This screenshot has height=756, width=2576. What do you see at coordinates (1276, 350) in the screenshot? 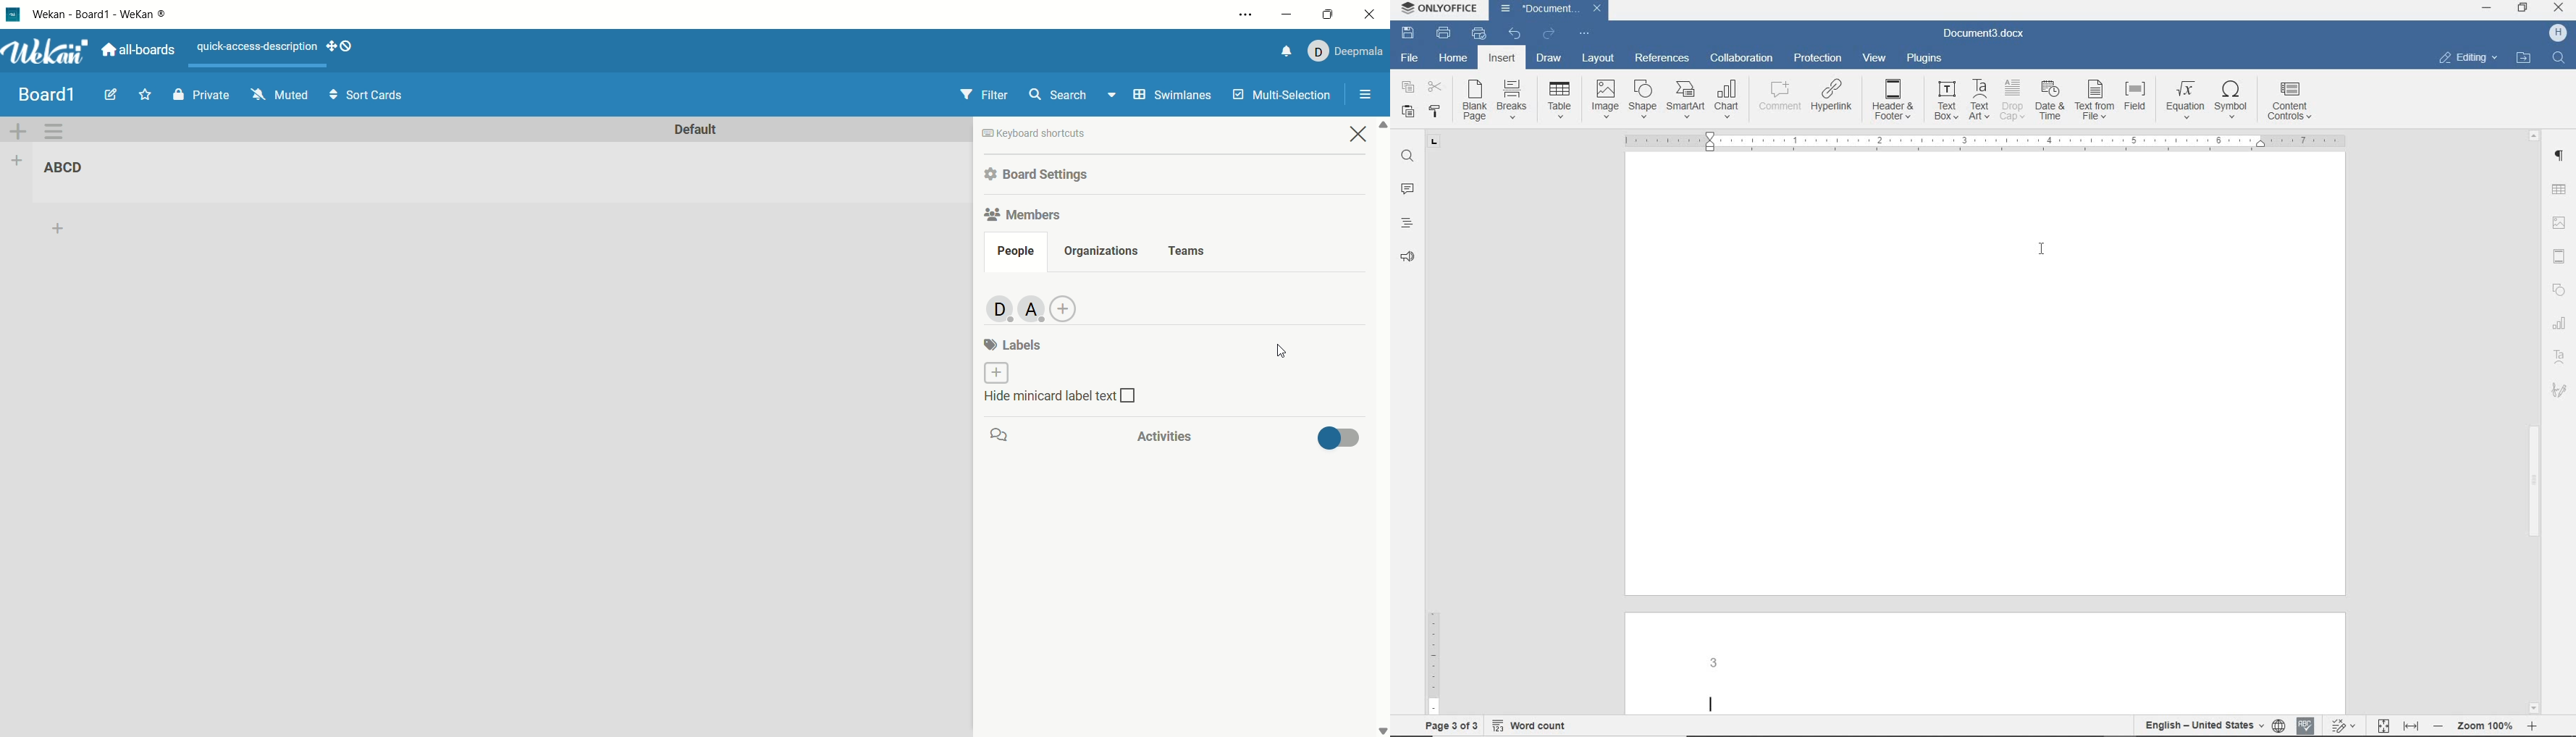
I see `cursor` at bounding box center [1276, 350].